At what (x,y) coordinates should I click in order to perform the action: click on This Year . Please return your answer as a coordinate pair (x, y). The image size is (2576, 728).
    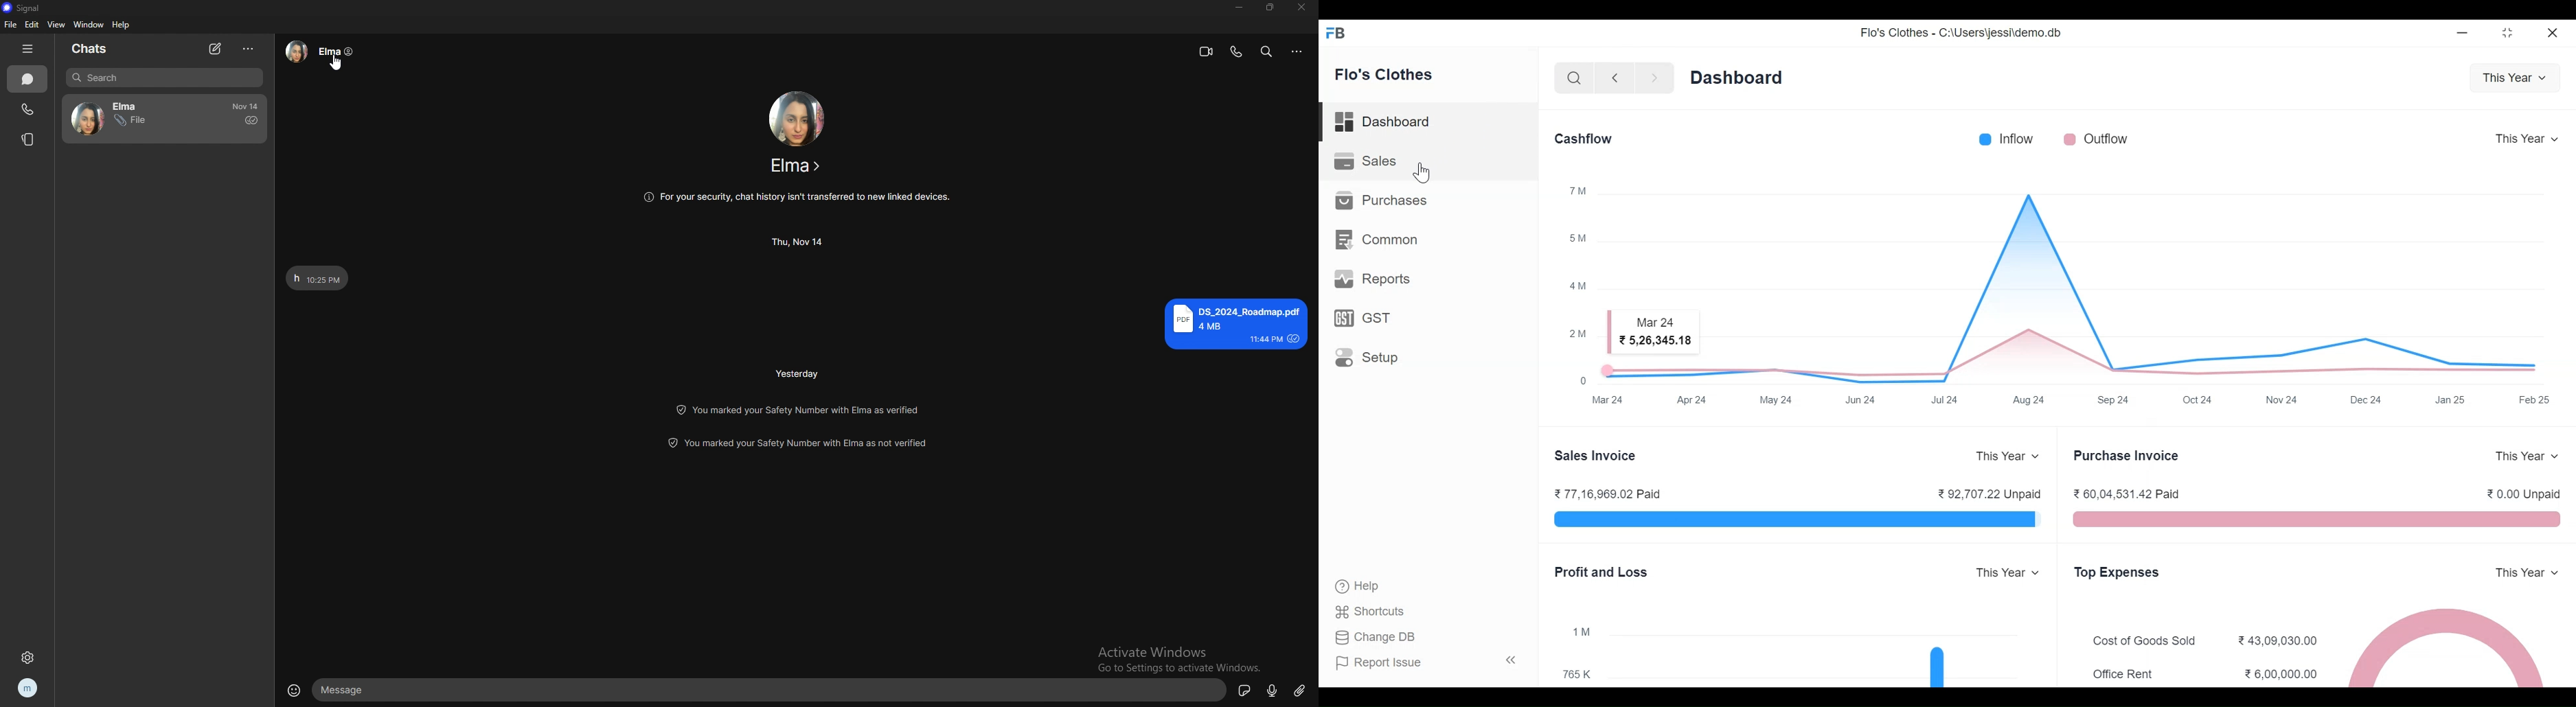
    Looking at the image, I should click on (2528, 456).